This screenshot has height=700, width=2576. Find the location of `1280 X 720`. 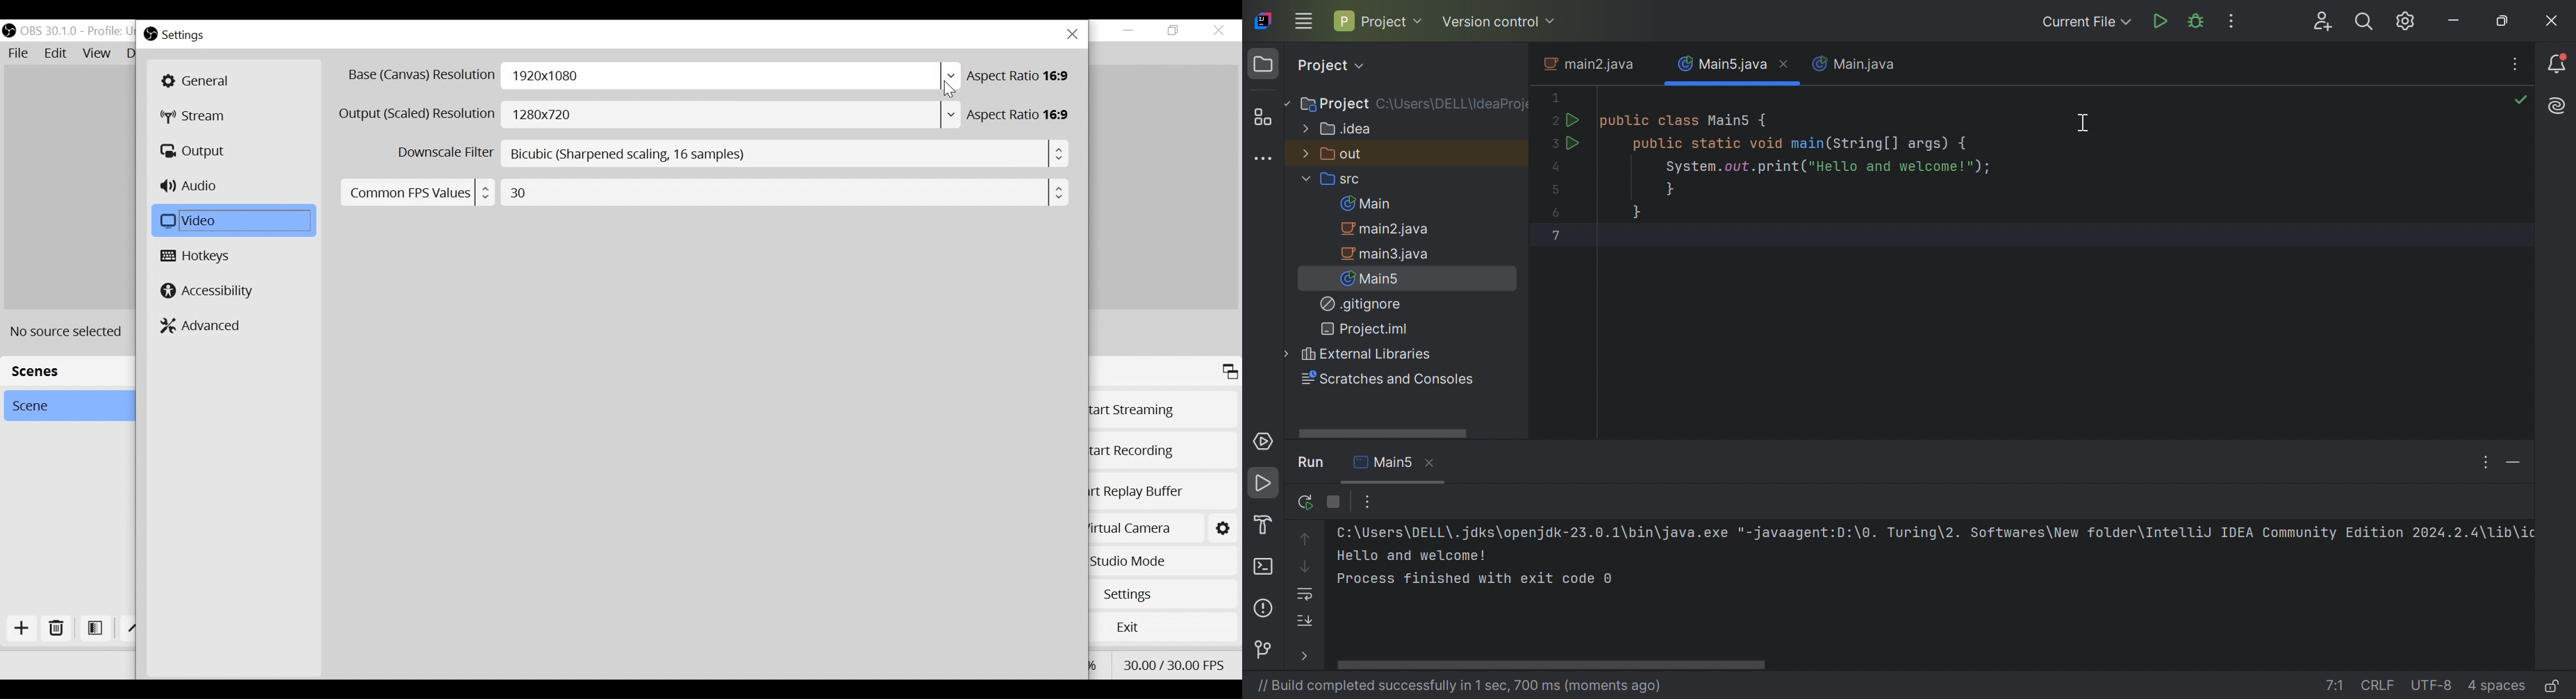

1280 X 720 is located at coordinates (733, 115).